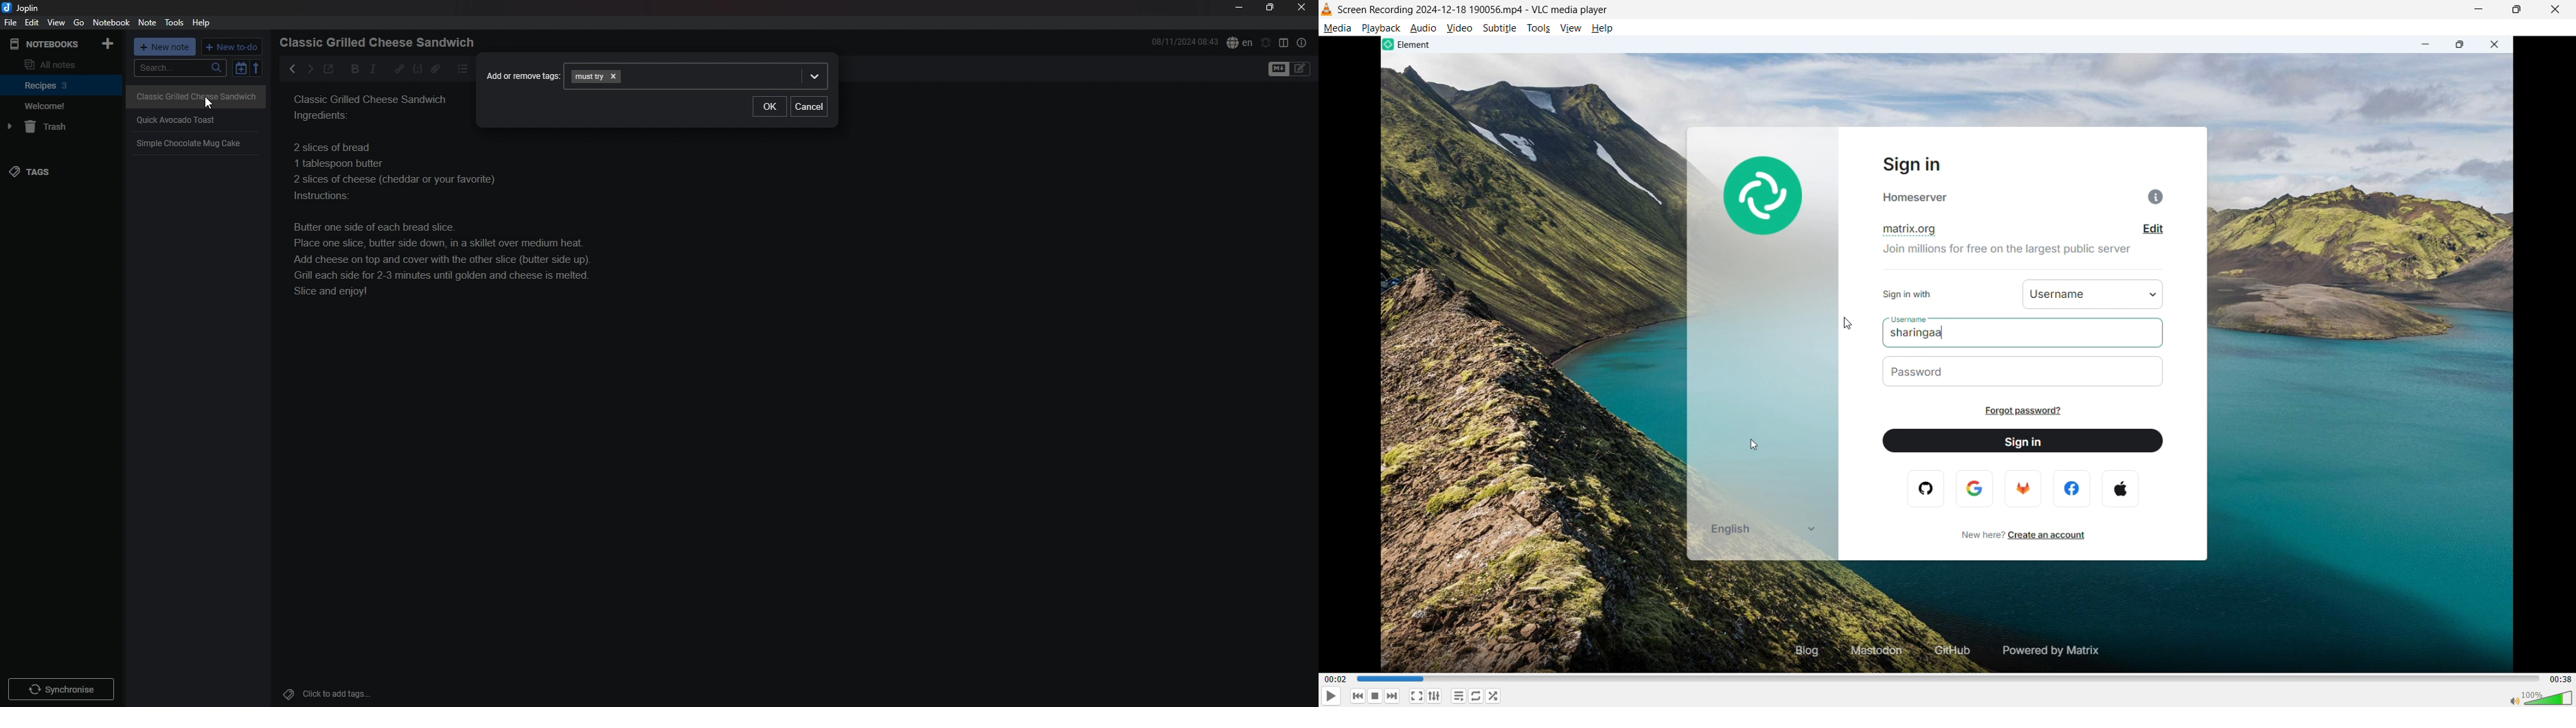 This screenshot has height=728, width=2576. Describe the element at coordinates (188, 144) in the screenshot. I see `recipe` at that location.